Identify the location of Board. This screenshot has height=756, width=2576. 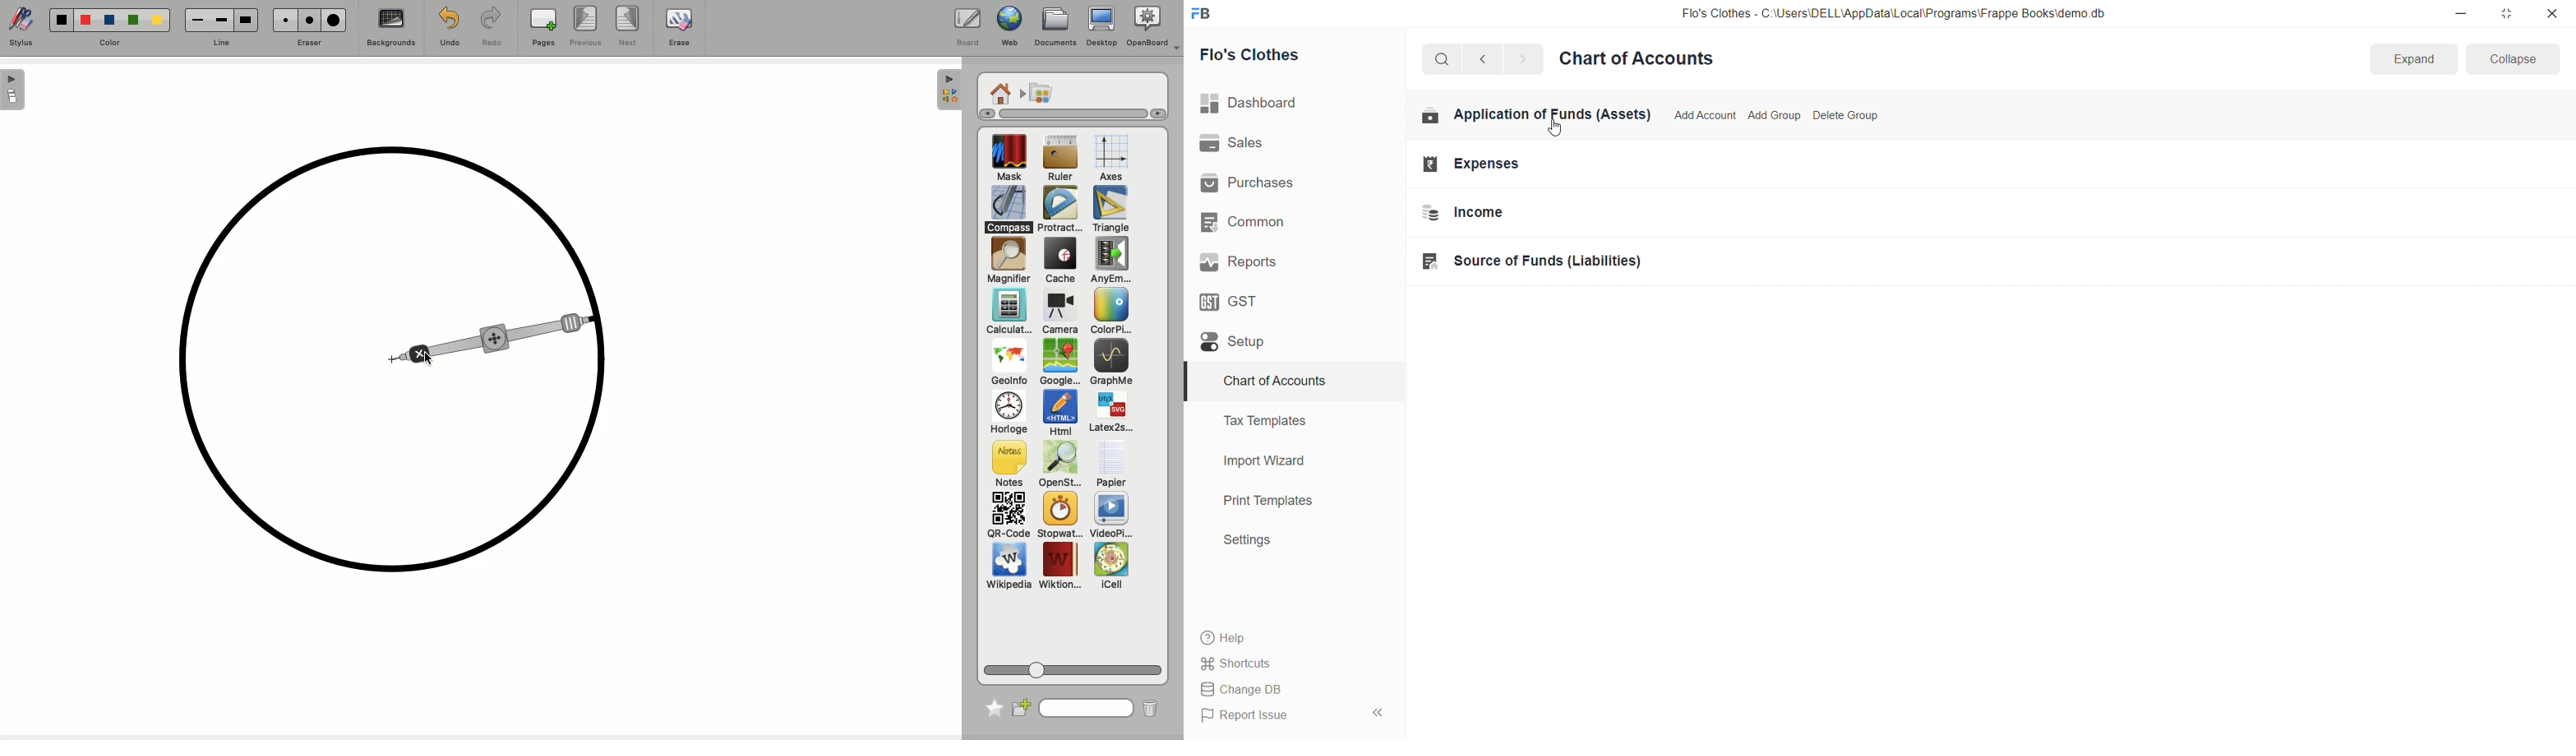
(967, 27).